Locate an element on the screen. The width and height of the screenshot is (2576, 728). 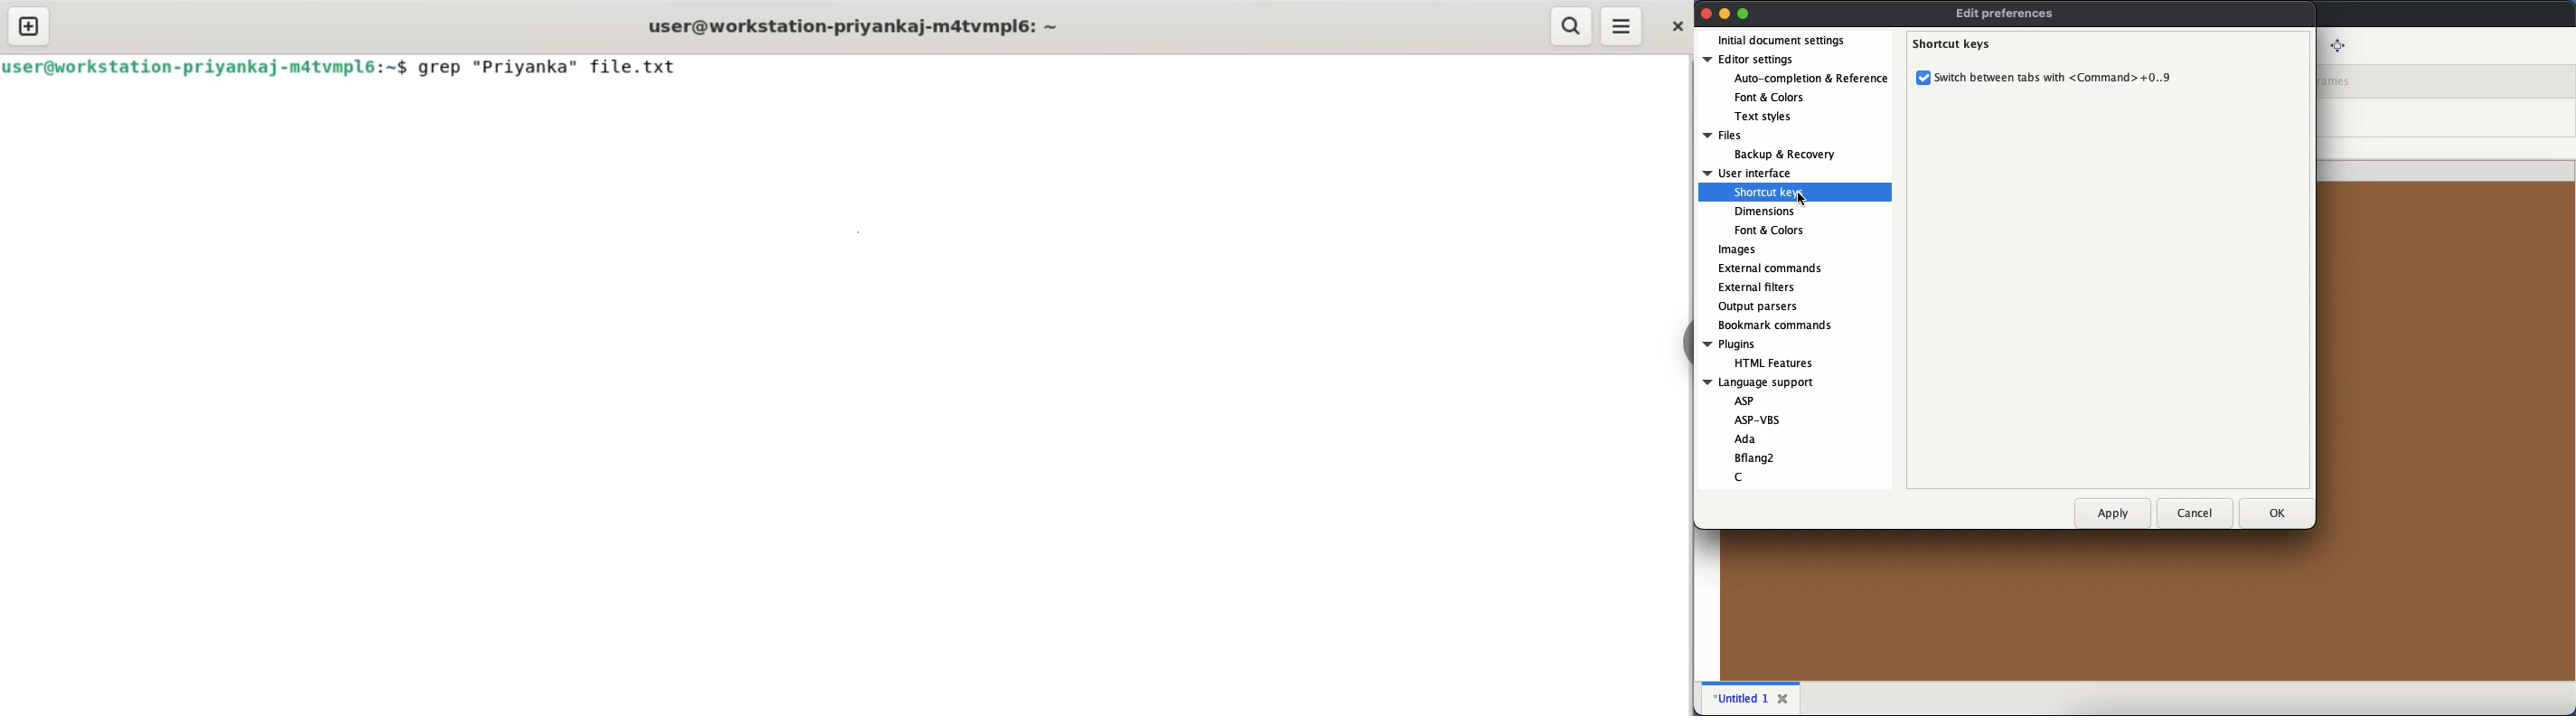
scroll is located at coordinates (1893, 115).